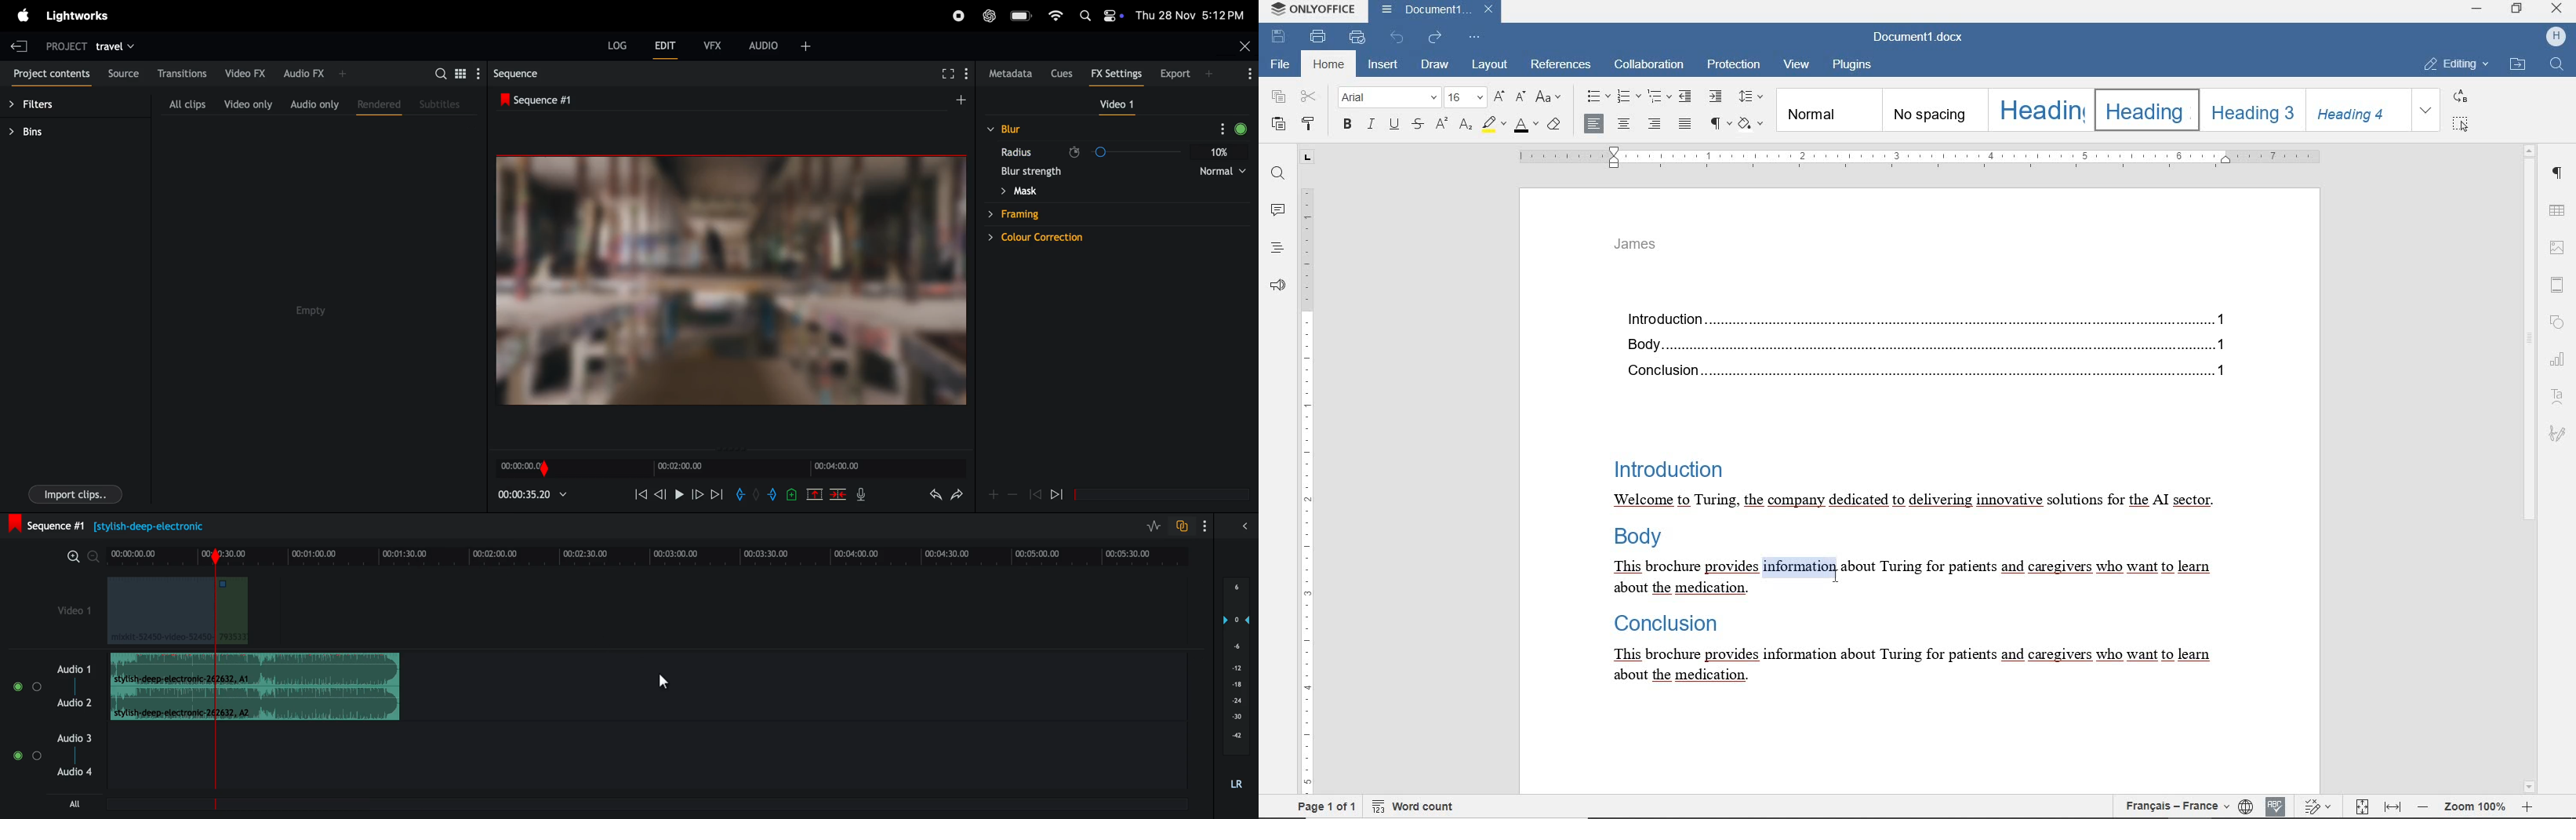 The image size is (2576, 840). Describe the element at coordinates (1278, 125) in the screenshot. I see `PASTE` at that location.